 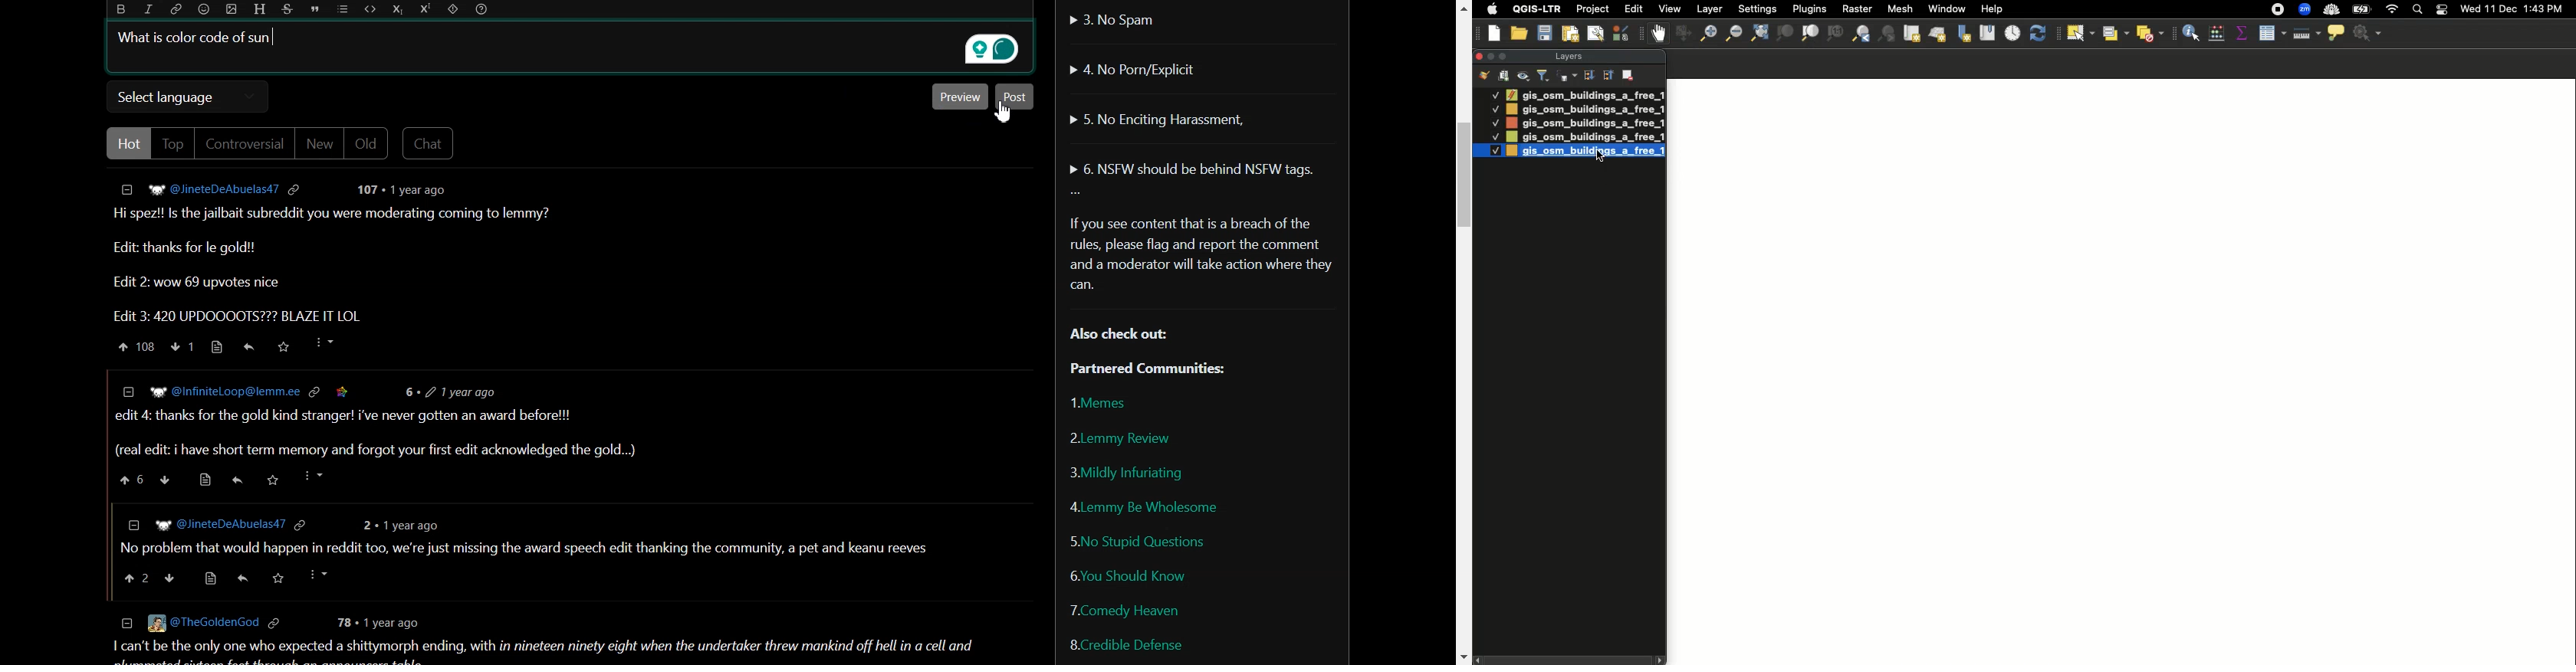 I want to click on No Stupid Questions, so click(x=1139, y=540).